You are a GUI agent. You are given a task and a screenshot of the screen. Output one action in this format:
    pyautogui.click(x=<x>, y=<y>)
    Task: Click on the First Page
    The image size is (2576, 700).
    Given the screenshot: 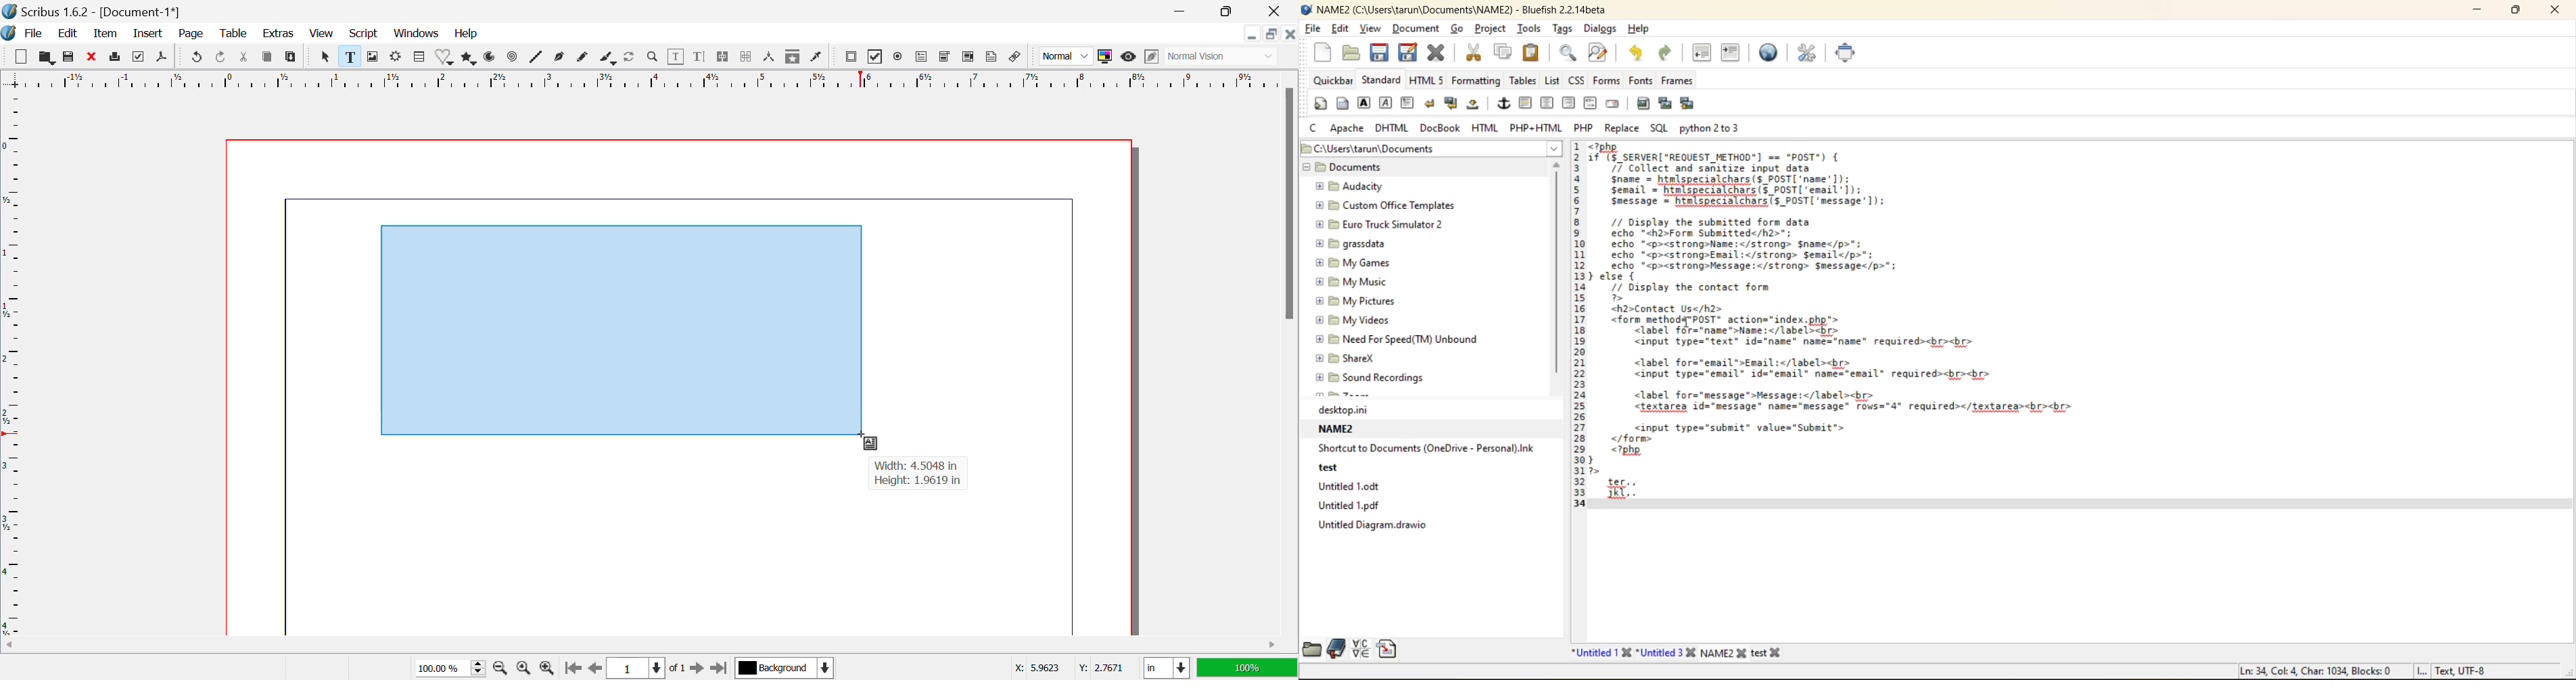 What is the action you would take?
    pyautogui.click(x=572, y=668)
    